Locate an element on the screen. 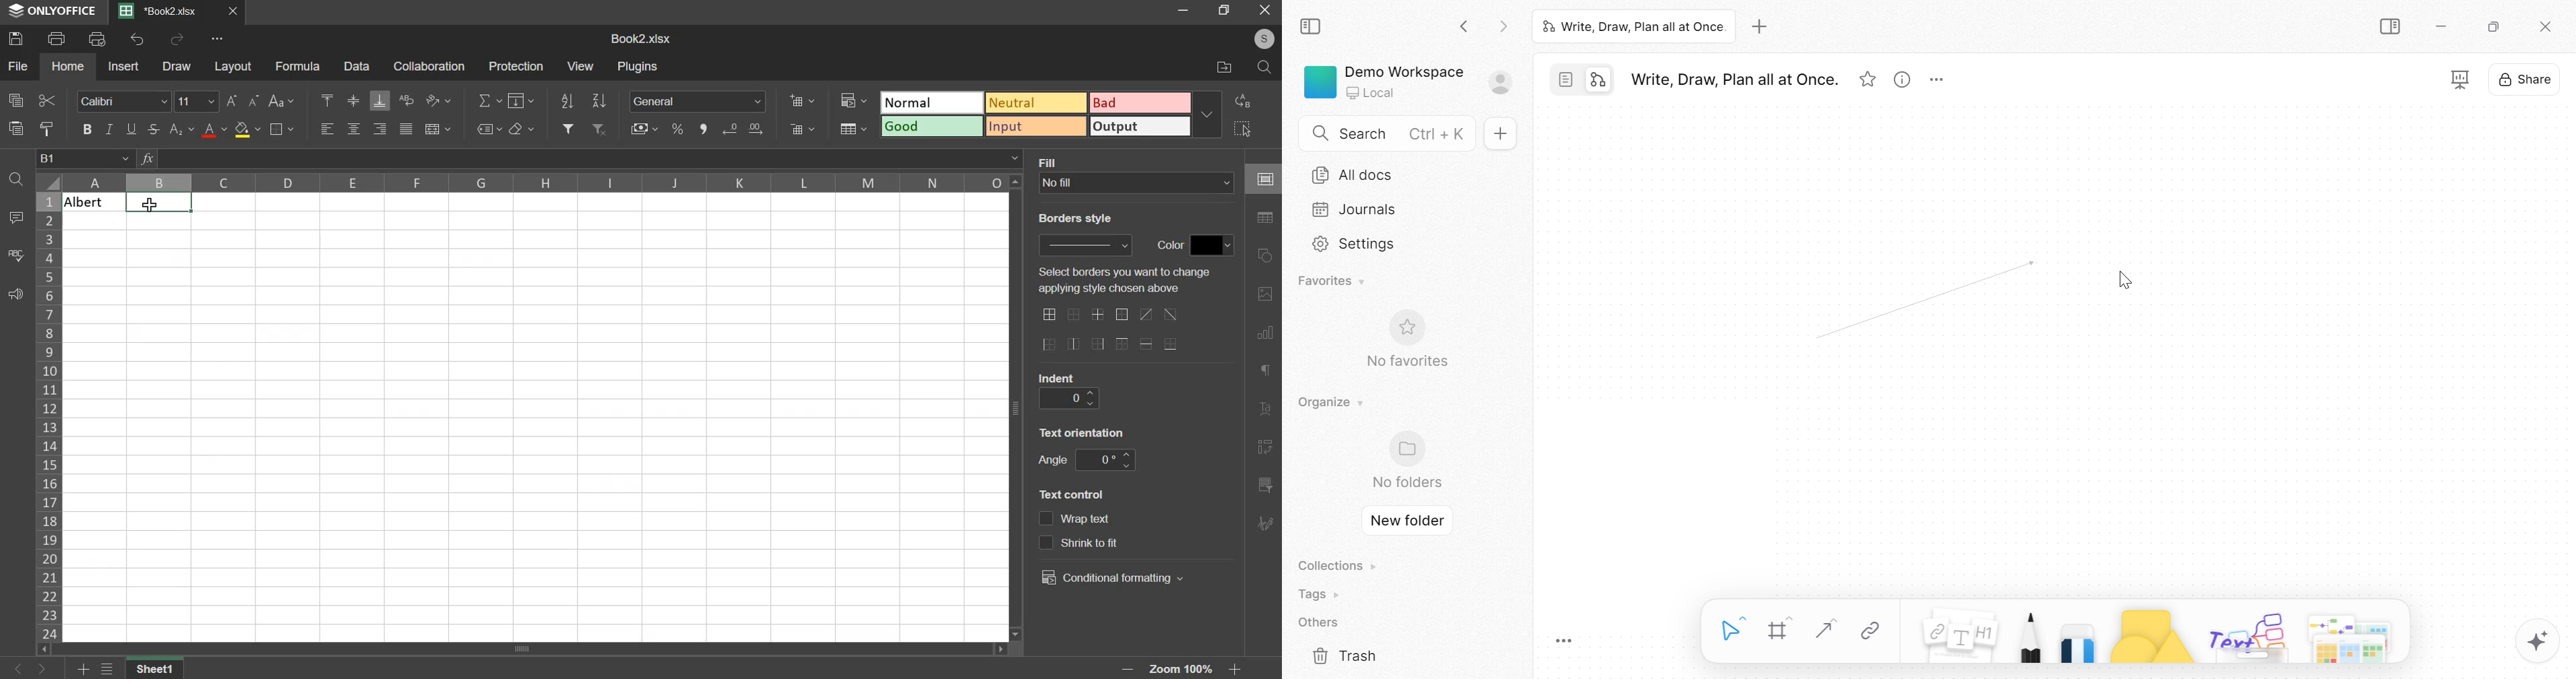  draw is located at coordinates (177, 66).